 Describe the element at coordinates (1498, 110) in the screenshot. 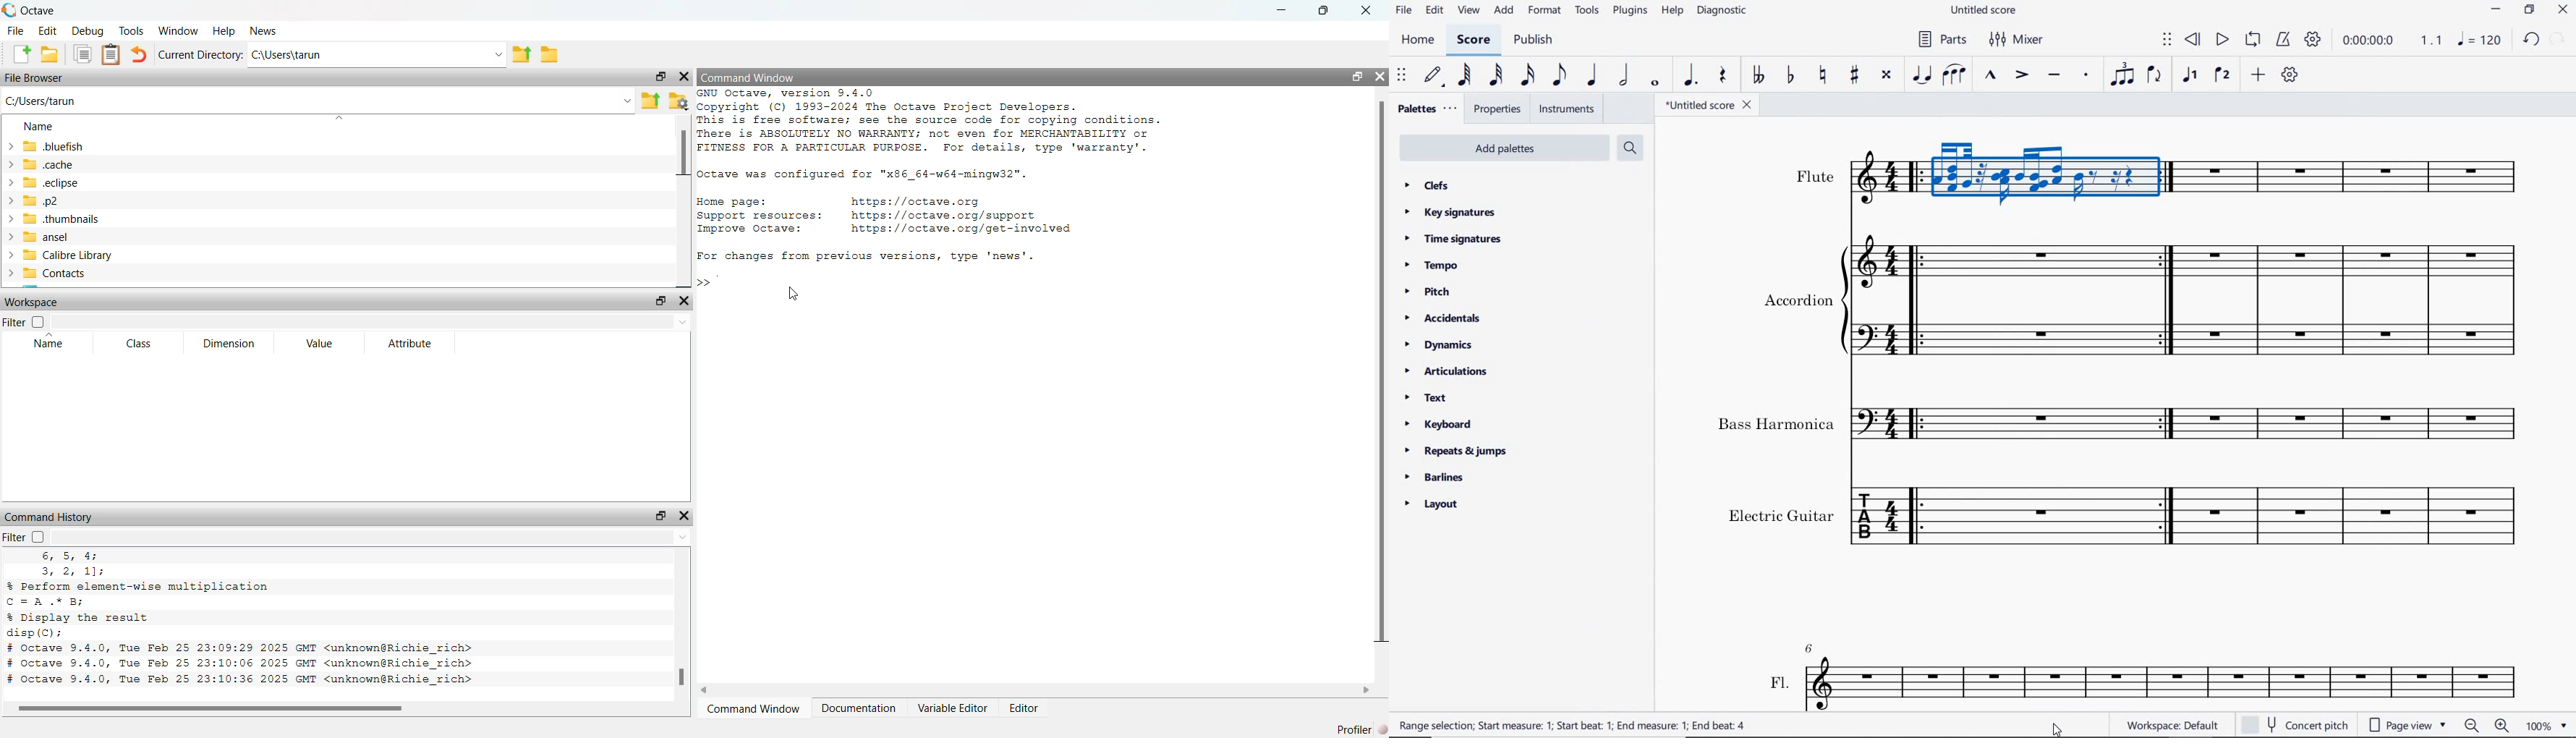

I see `properties` at that location.